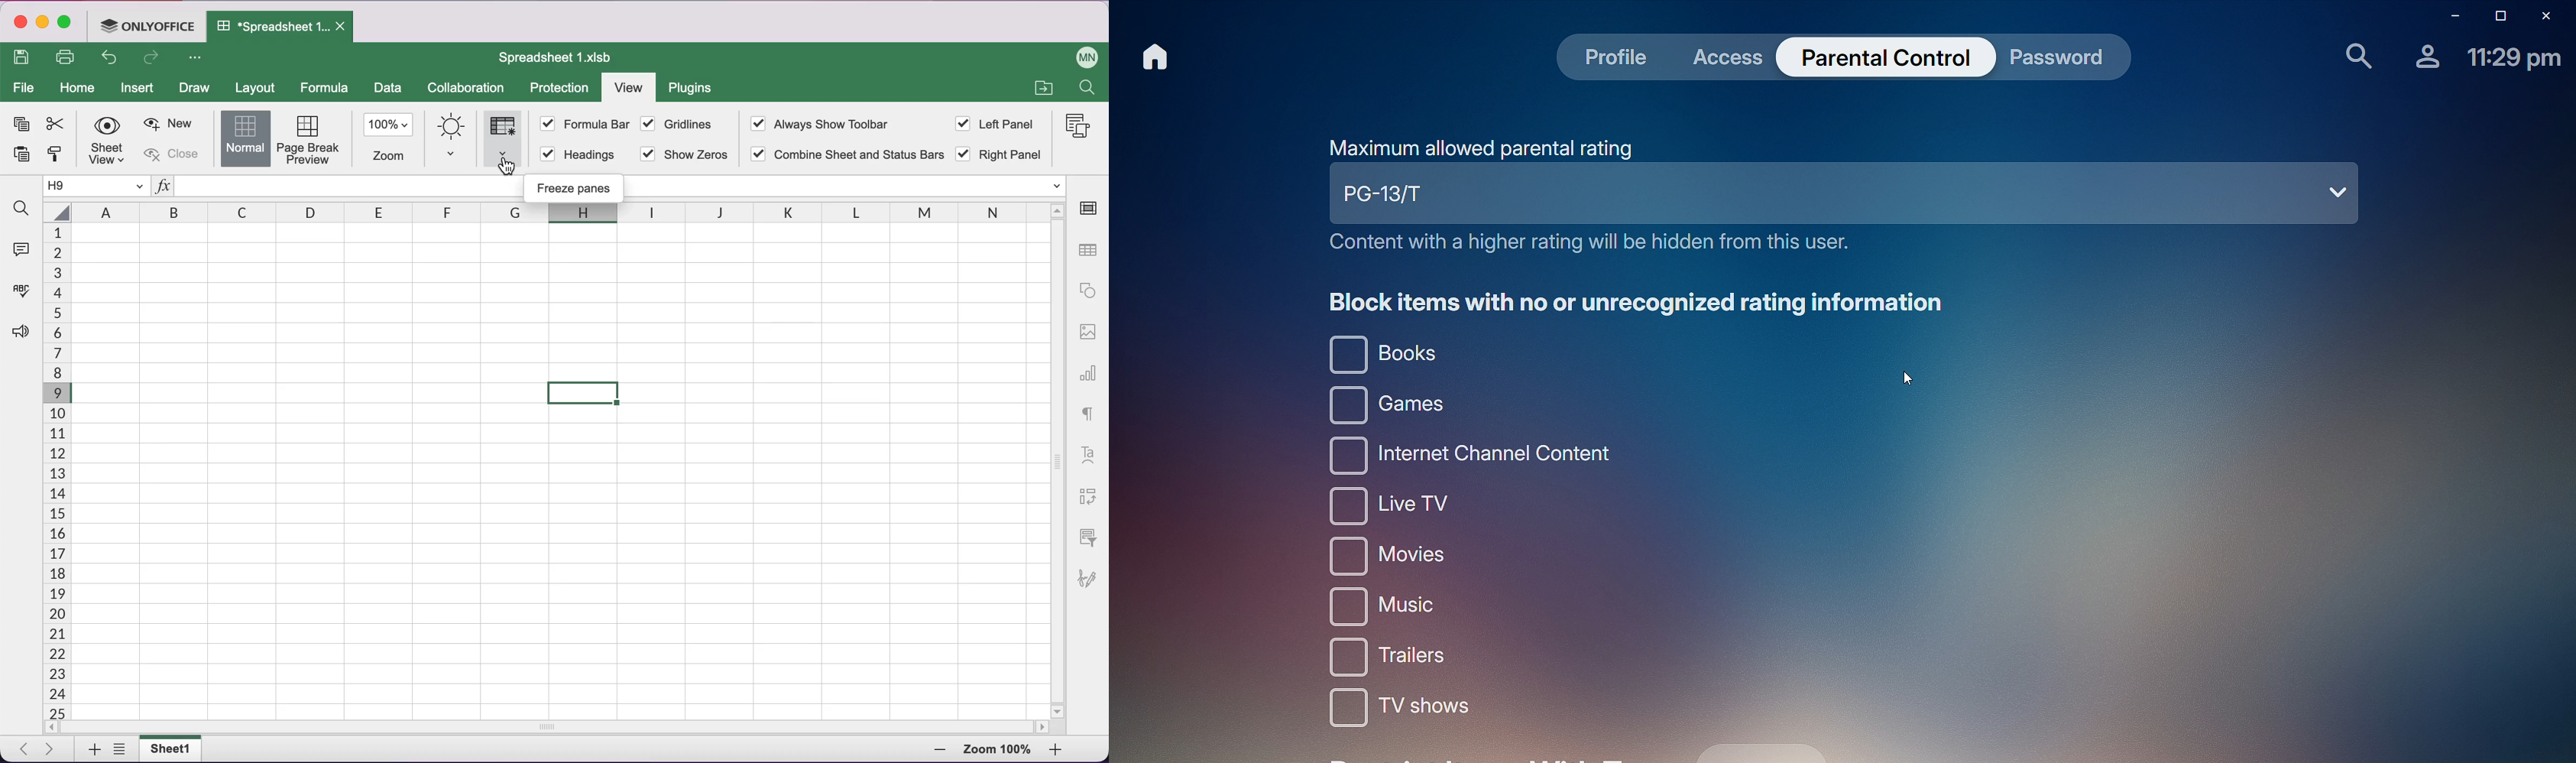  What do you see at coordinates (166, 185) in the screenshot?
I see `functions` at bounding box center [166, 185].